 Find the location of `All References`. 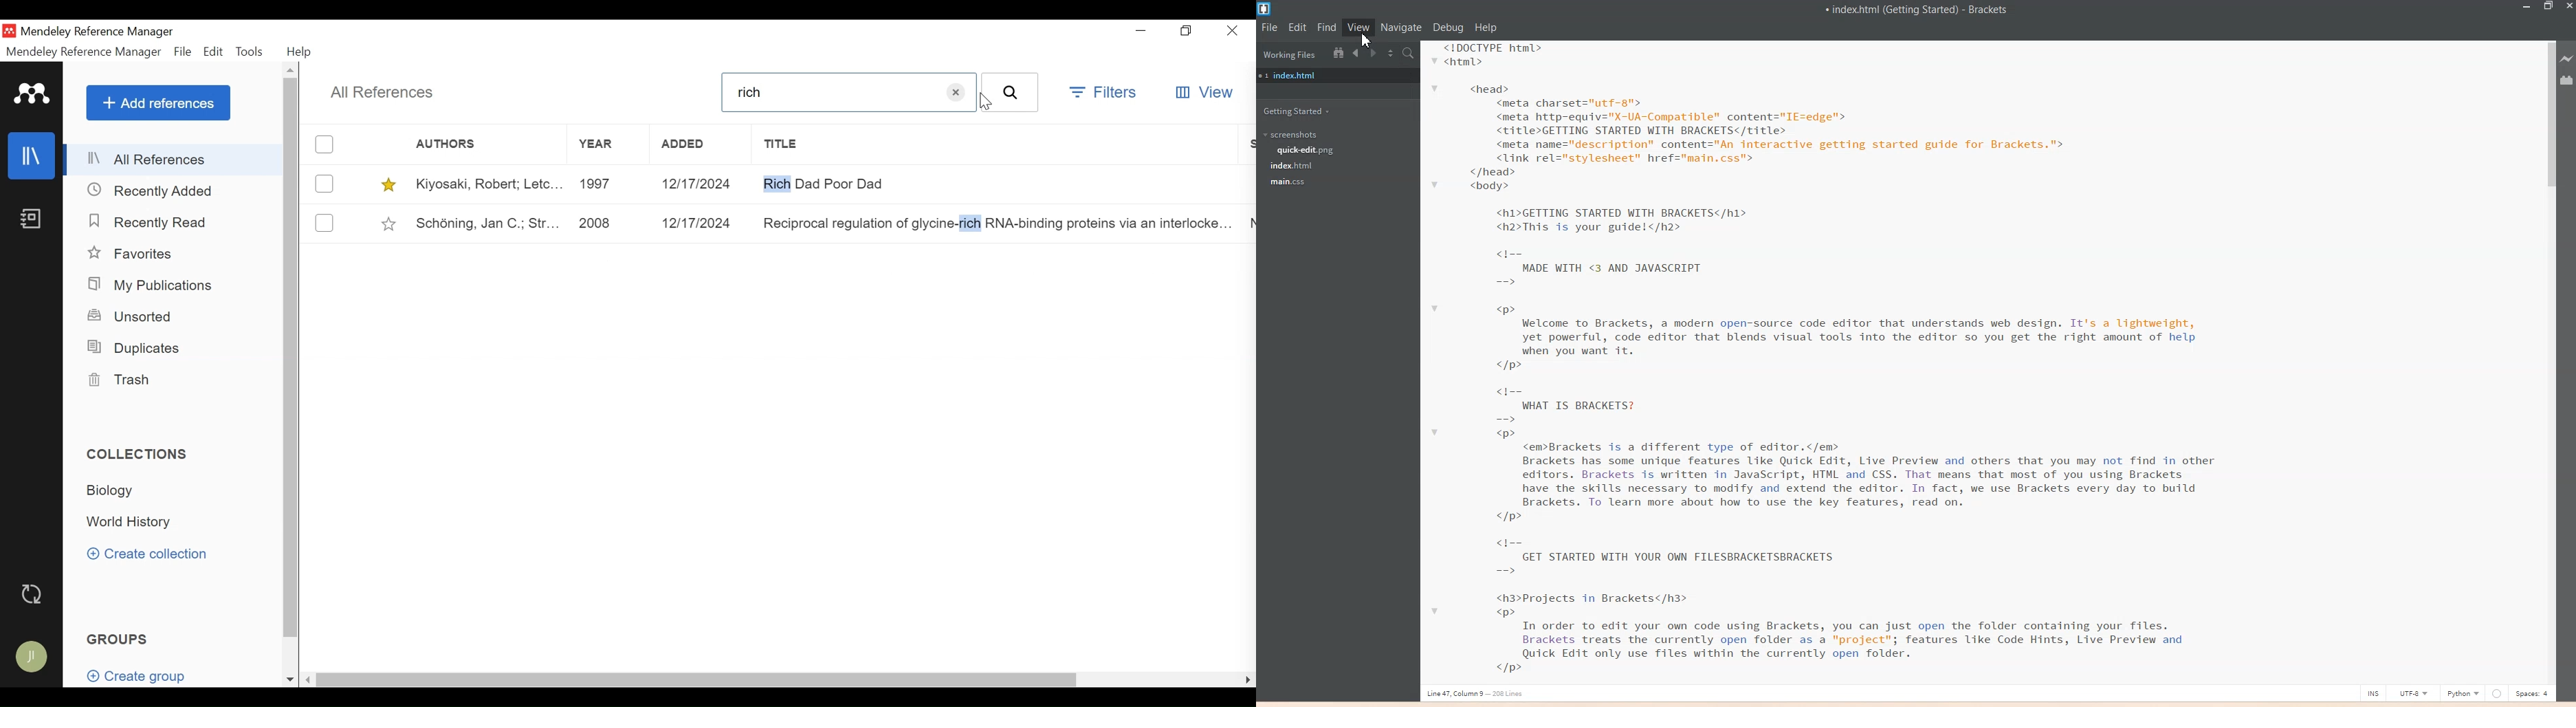

All References is located at coordinates (174, 158).